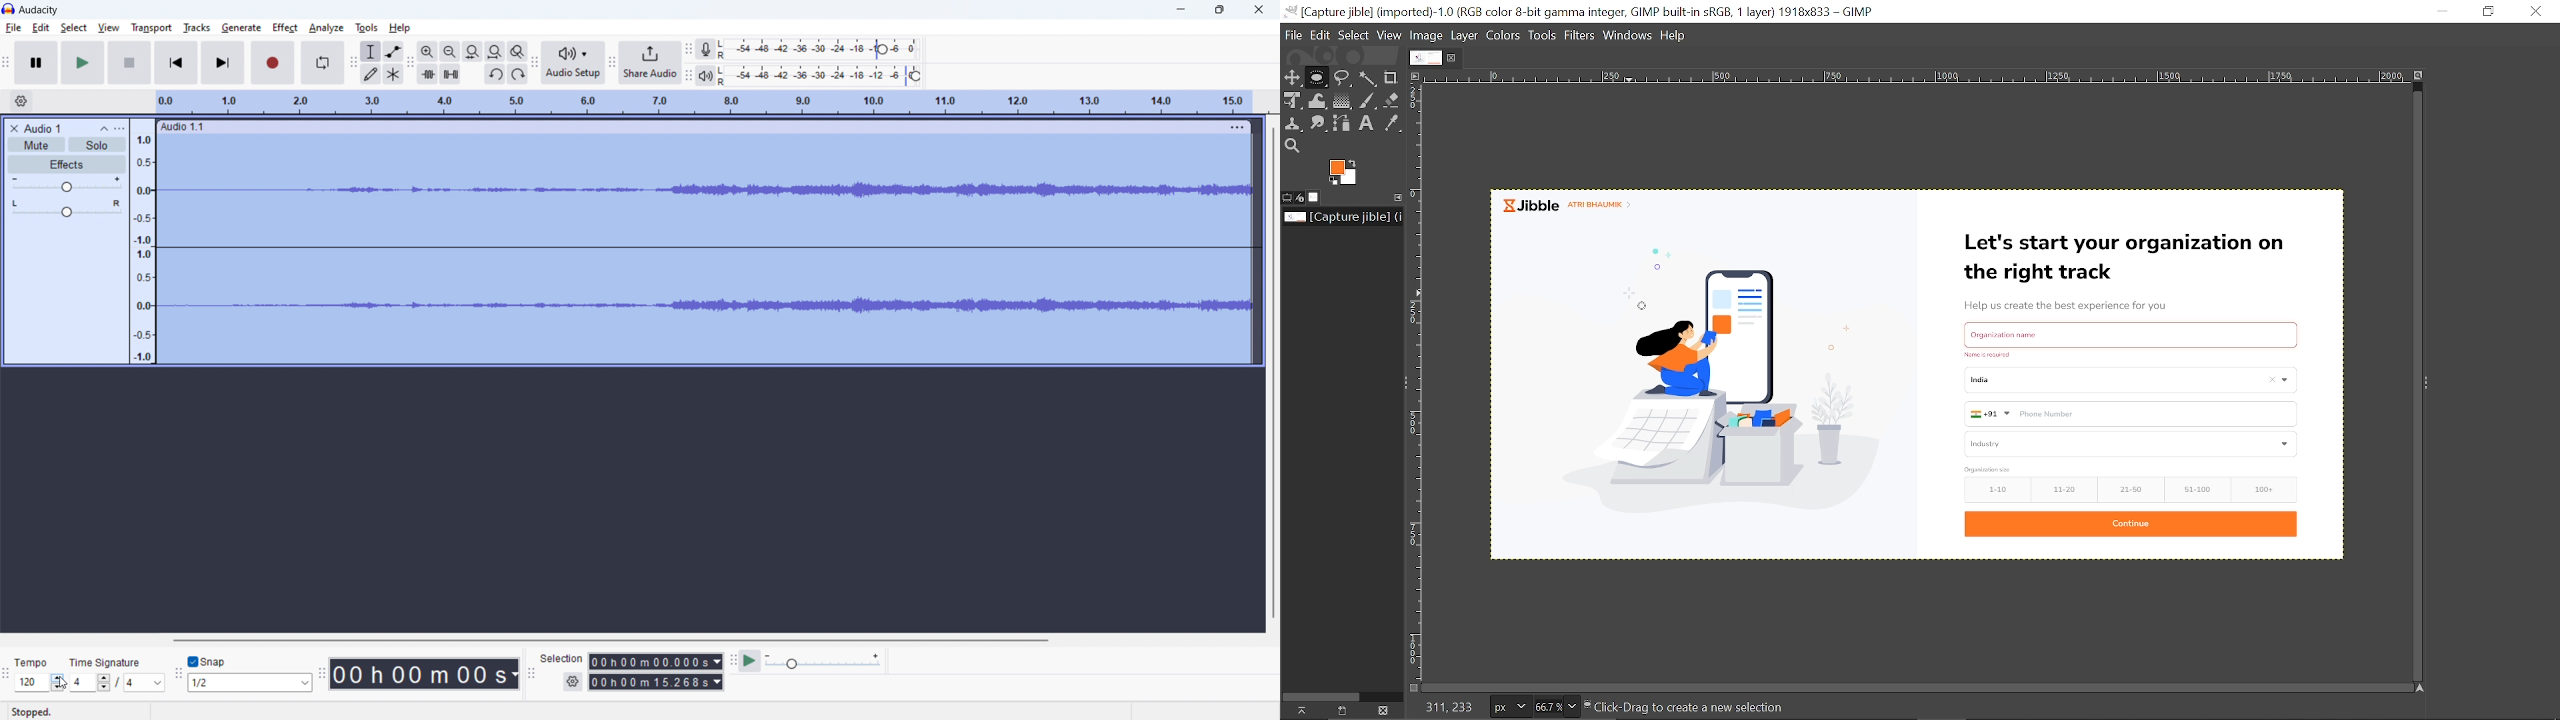 Image resolution: width=2576 pixels, height=728 pixels. I want to click on playback speed, so click(825, 662).